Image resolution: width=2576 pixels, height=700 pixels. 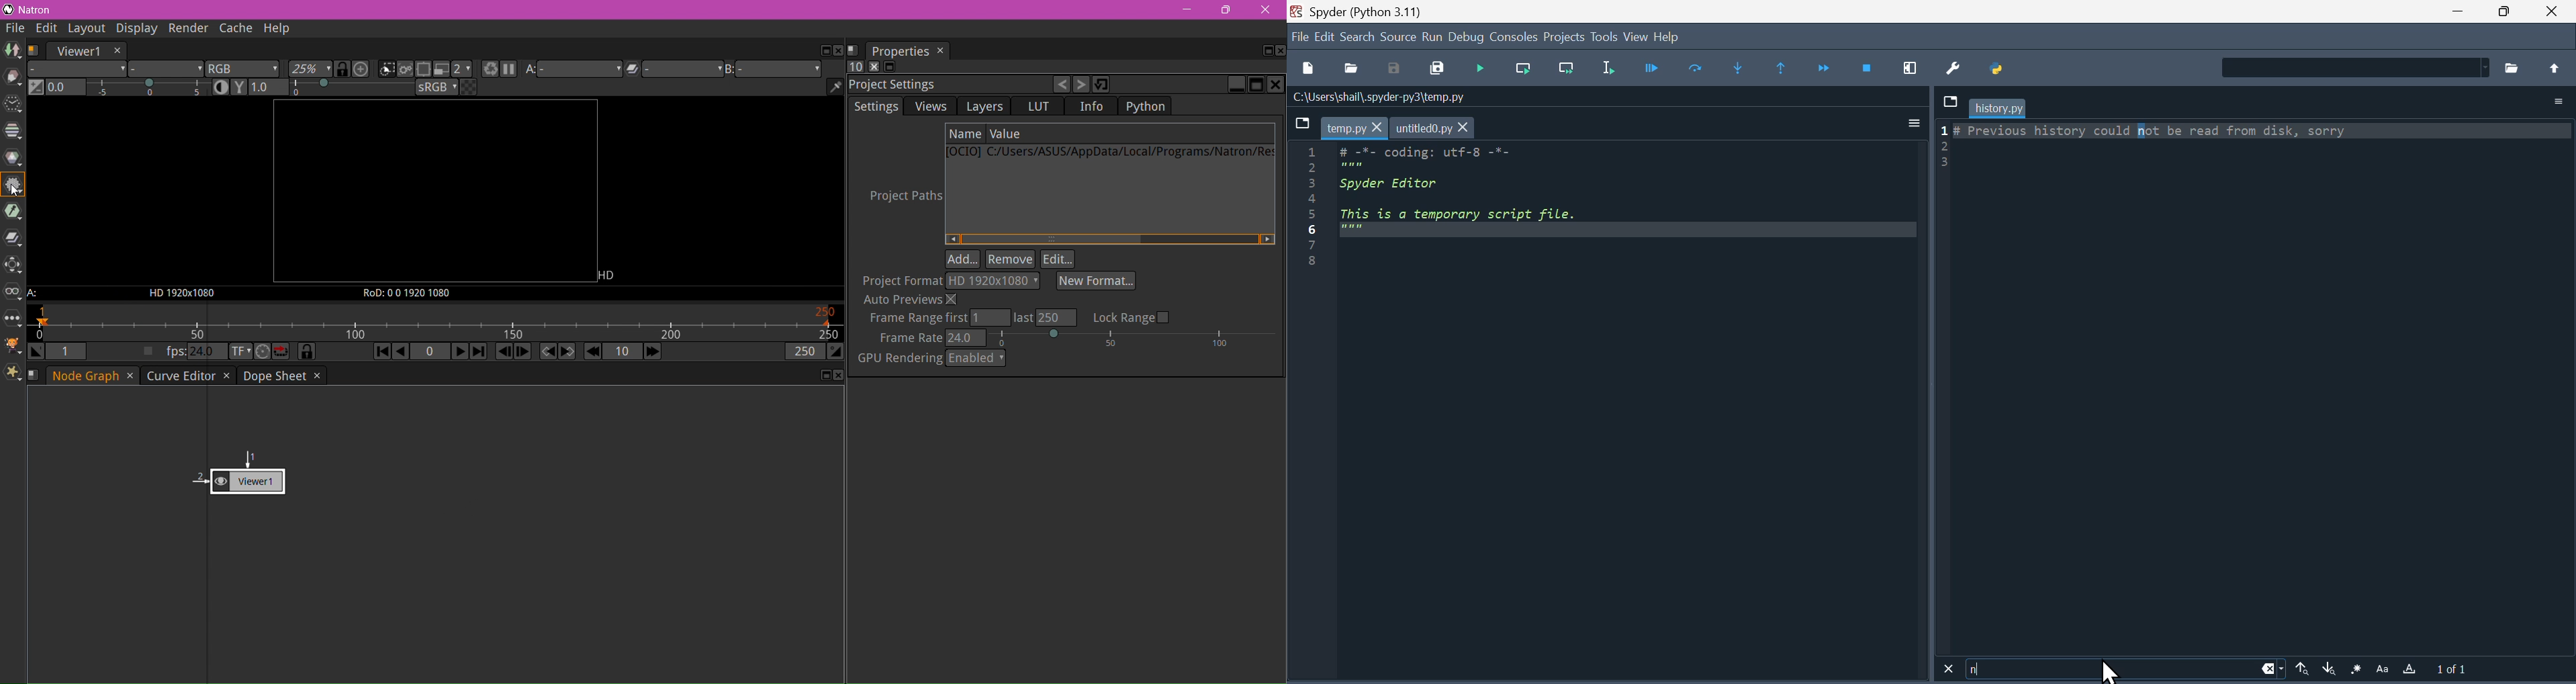 I want to click on Find in Files, so click(x=2353, y=67).